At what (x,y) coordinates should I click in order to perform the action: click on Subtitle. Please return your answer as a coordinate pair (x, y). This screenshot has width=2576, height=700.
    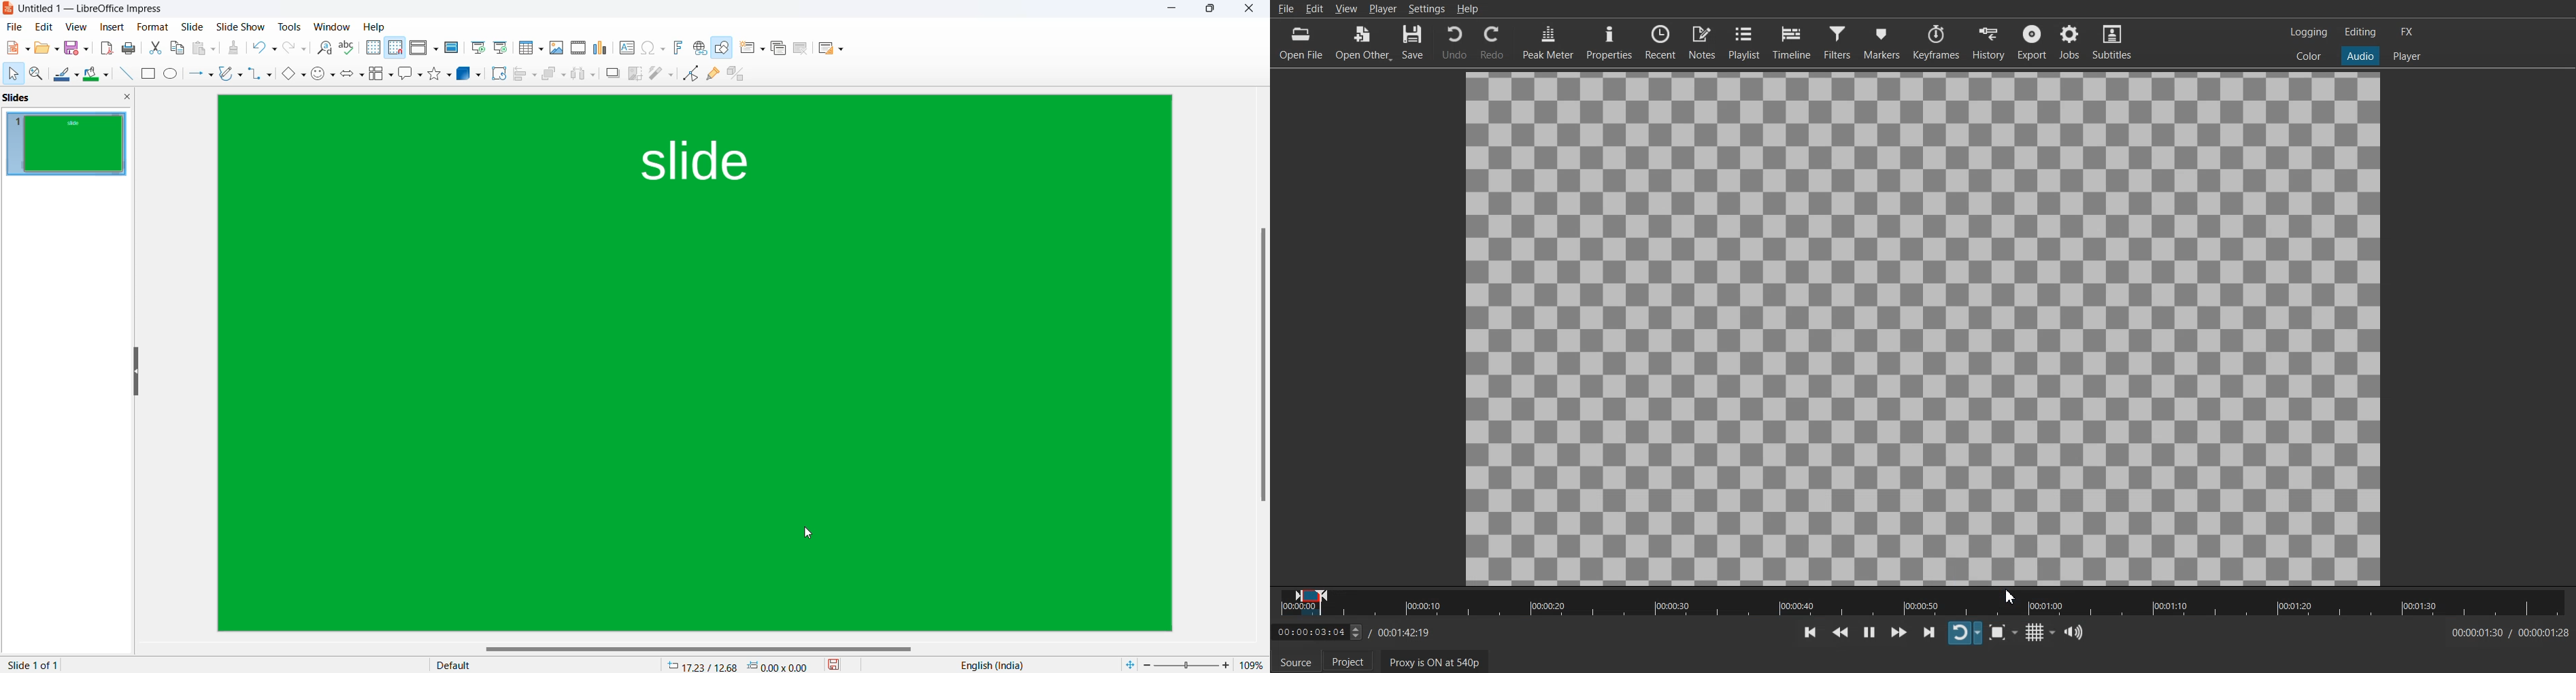
    Looking at the image, I should click on (2113, 41).